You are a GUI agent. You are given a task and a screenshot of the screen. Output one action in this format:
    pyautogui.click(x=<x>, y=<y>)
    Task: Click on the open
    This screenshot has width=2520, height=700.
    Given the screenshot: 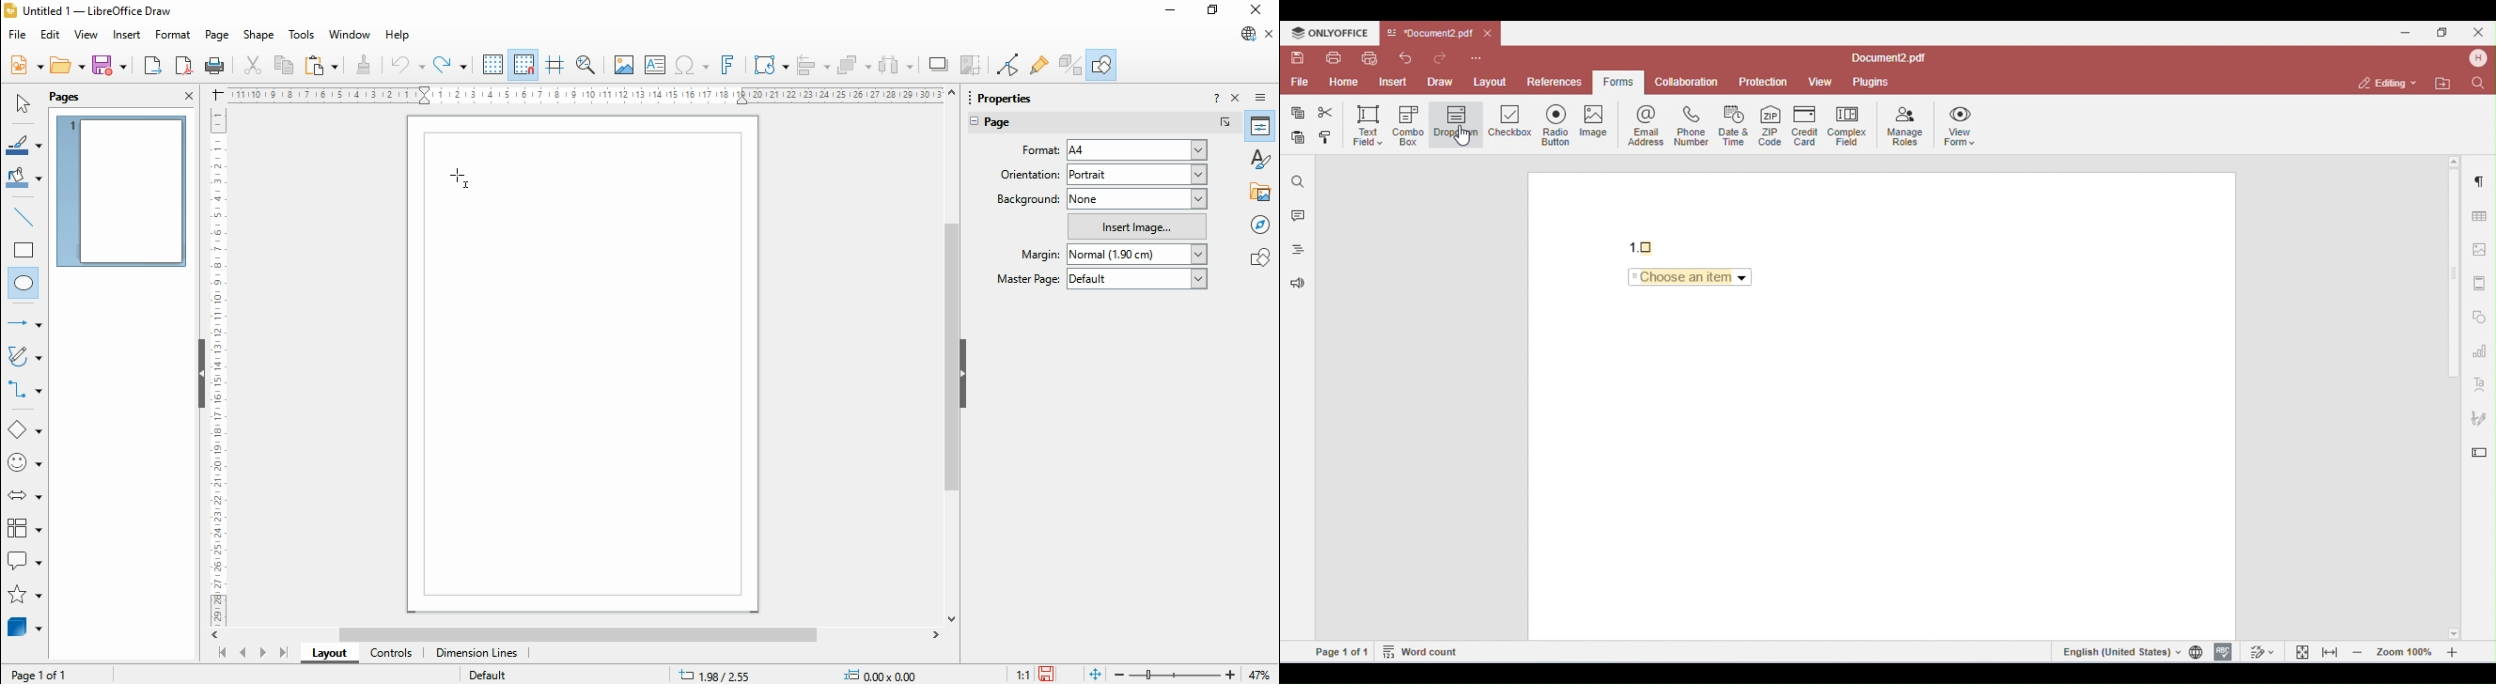 What is the action you would take?
    pyautogui.click(x=67, y=65)
    